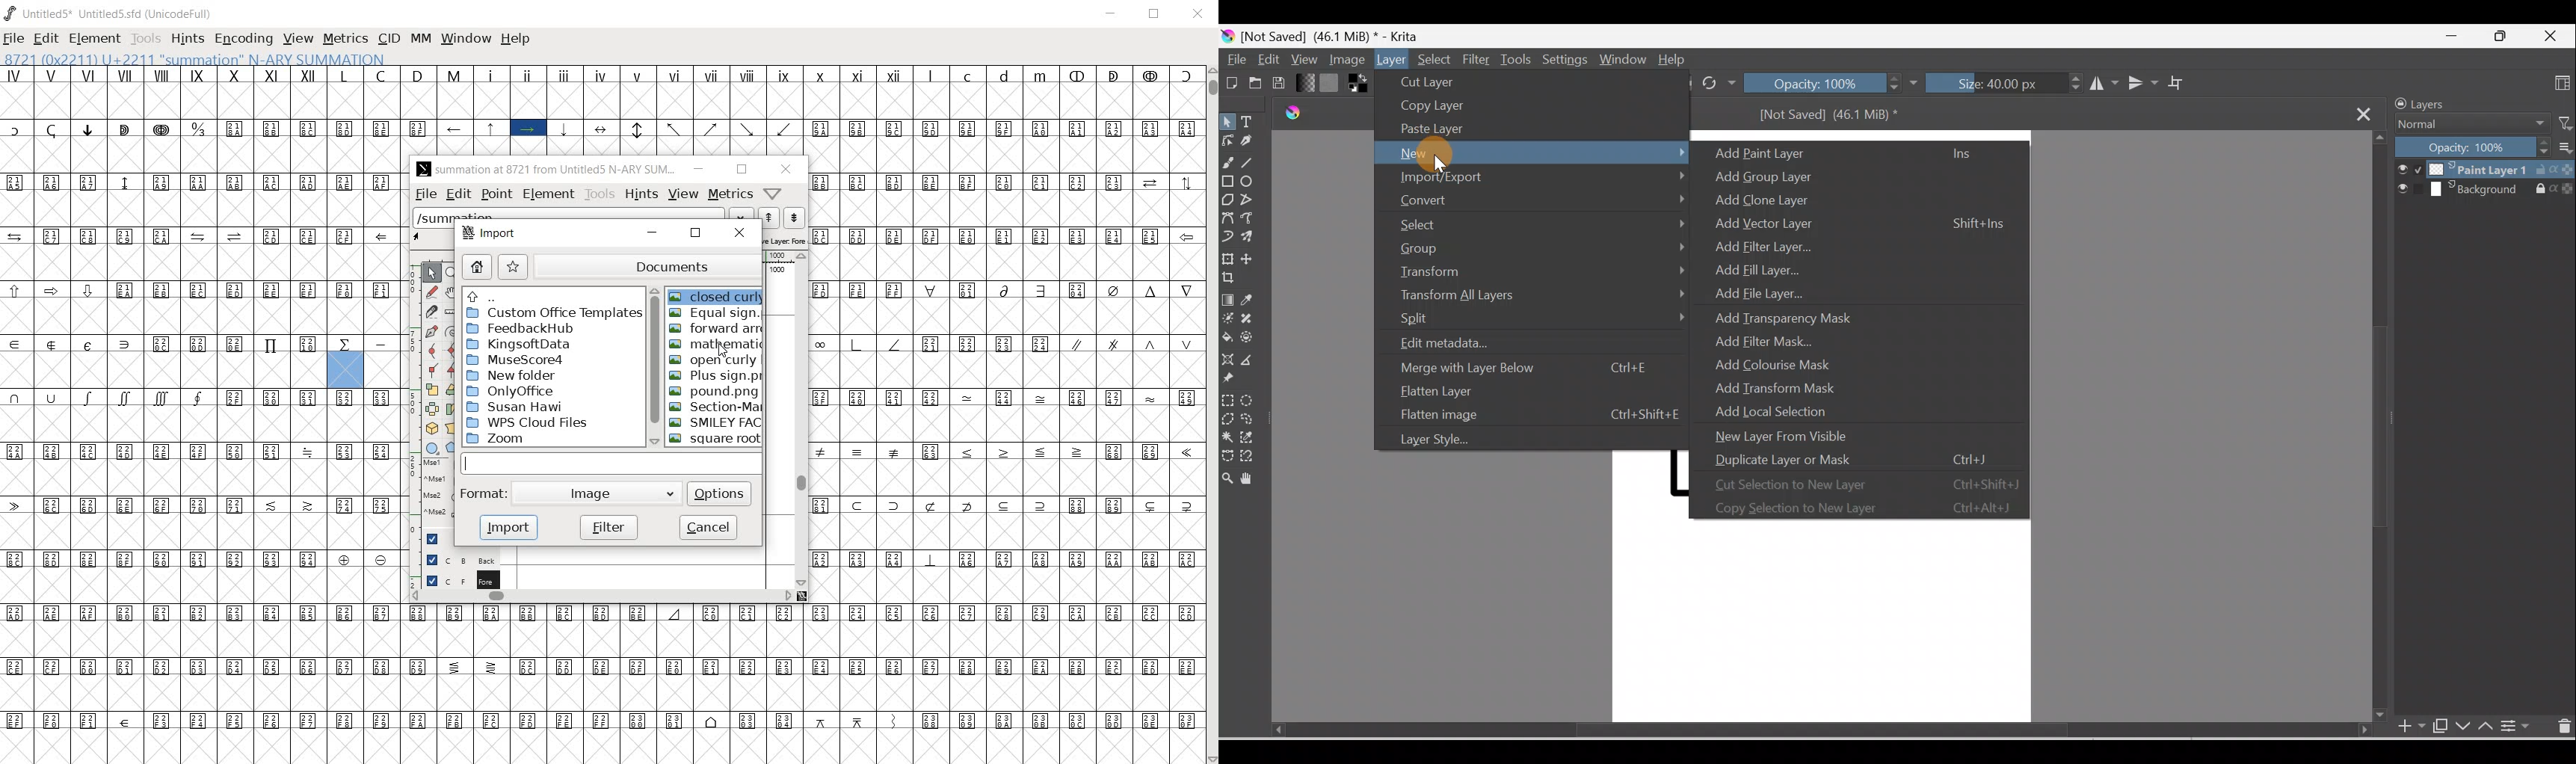 This screenshot has height=784, width=2576. I want to click on ENCODING, so click(242, 37).